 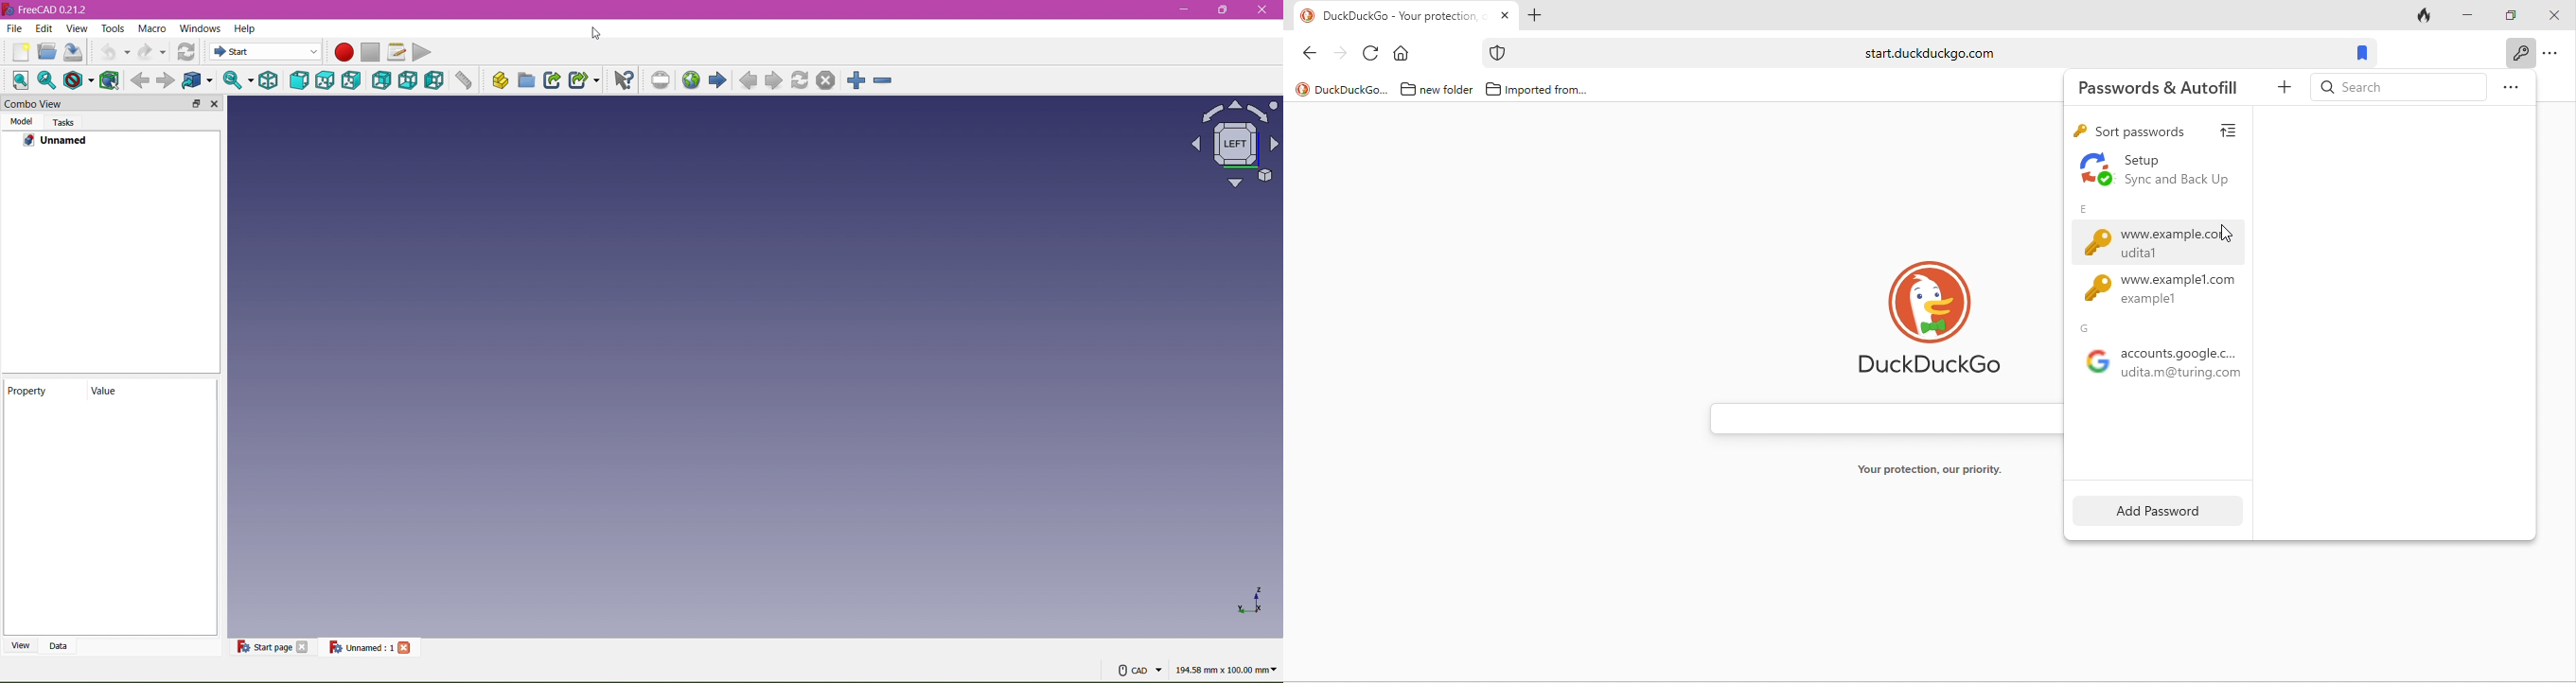 What do you see at coordinates (422, 52) in the screenshot?
I see `Play Macro` at bounding box center [422, 52].